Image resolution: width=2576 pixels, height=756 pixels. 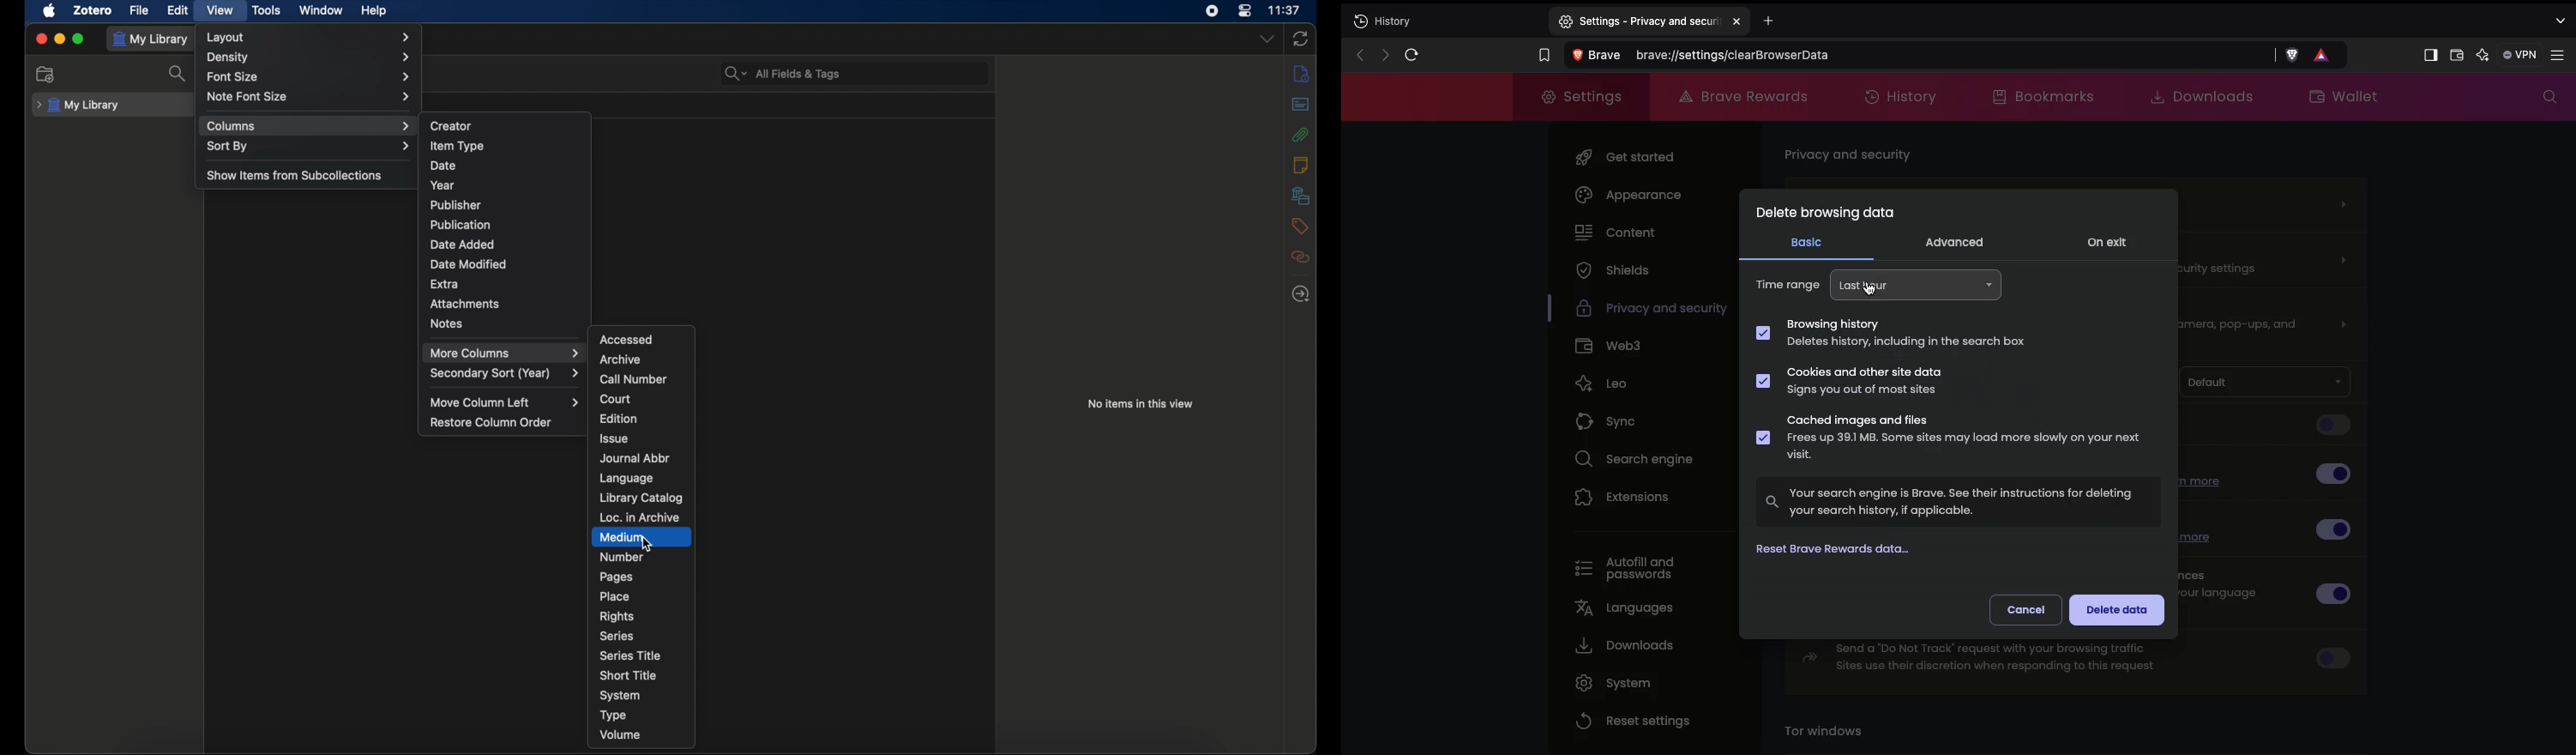 I want to click on publisher, so click(x=456, y=206).